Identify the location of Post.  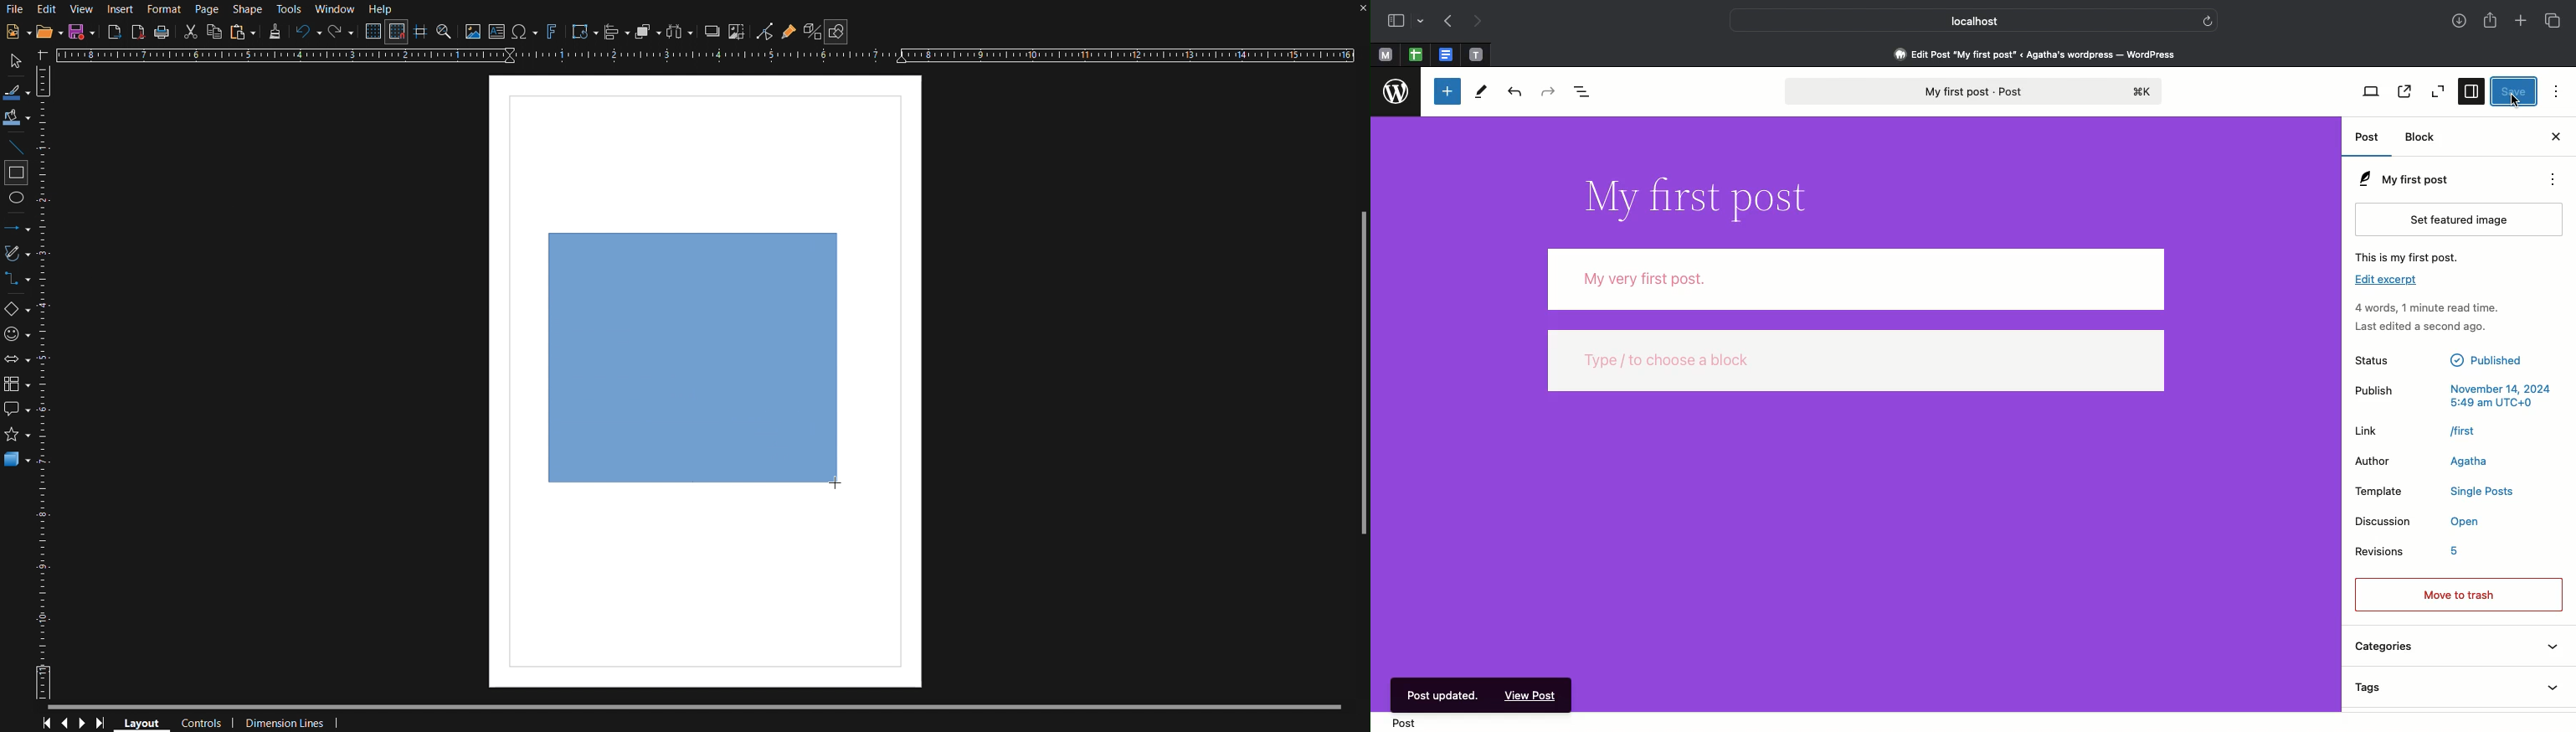
(1402, 721).